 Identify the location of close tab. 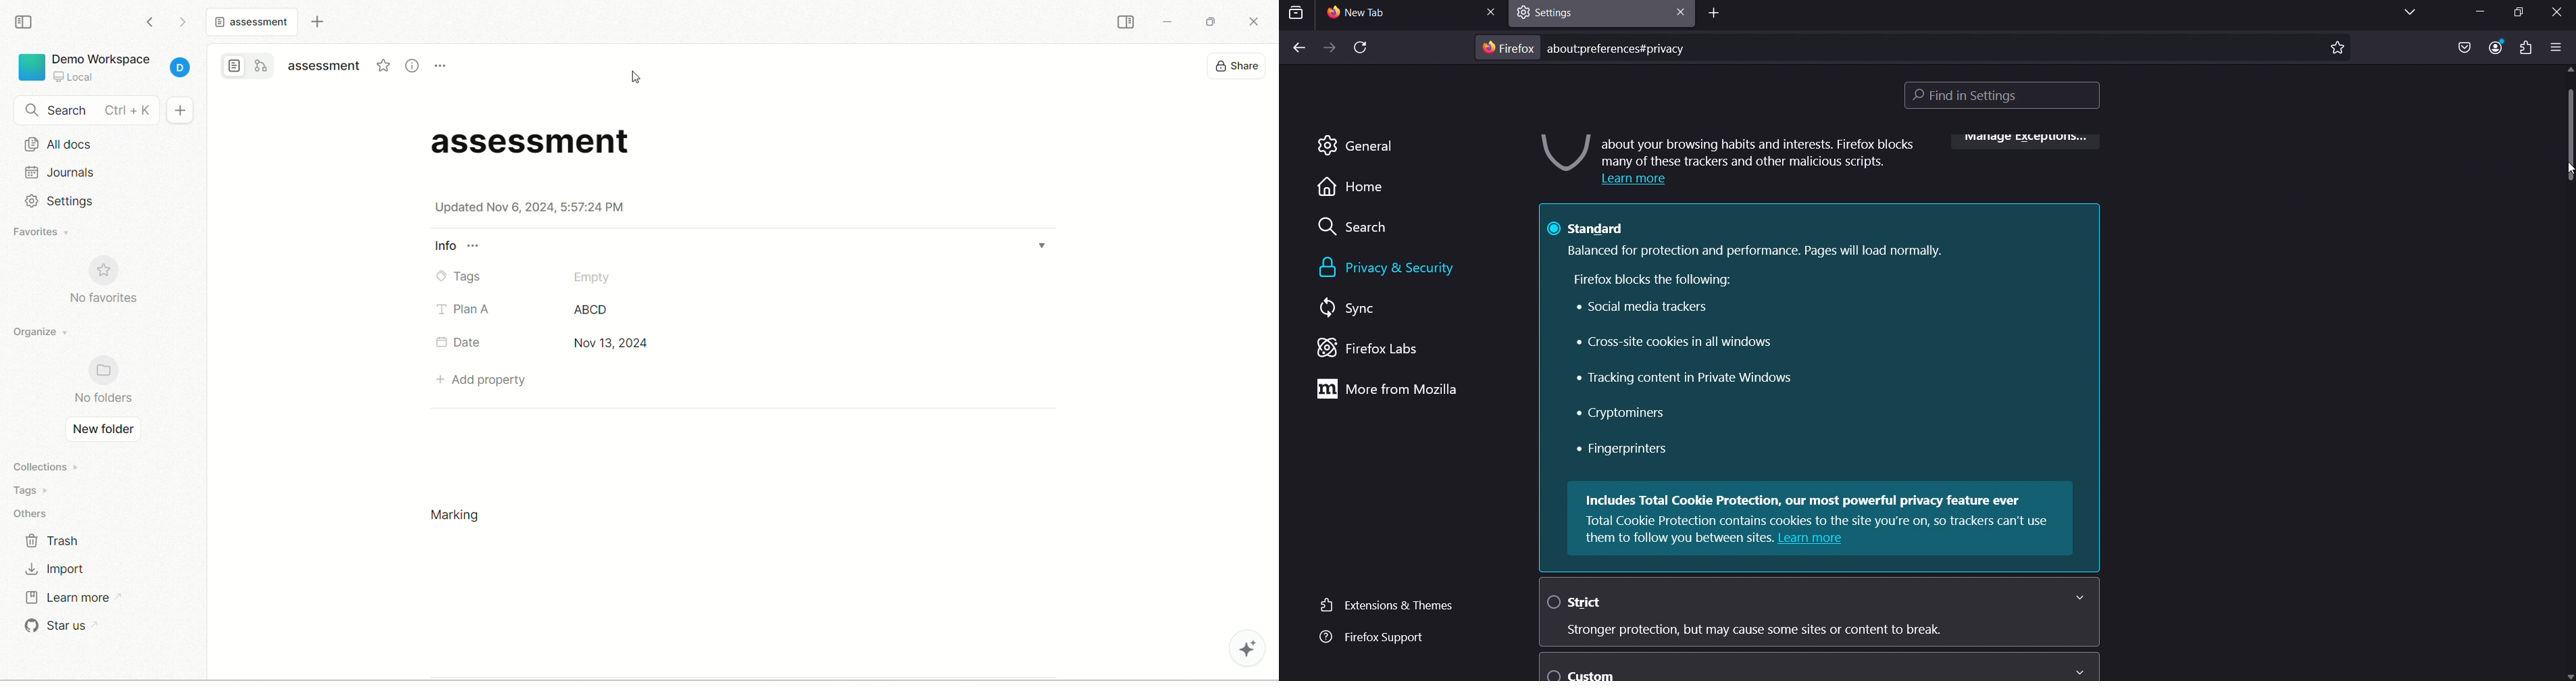
(1677, 11).